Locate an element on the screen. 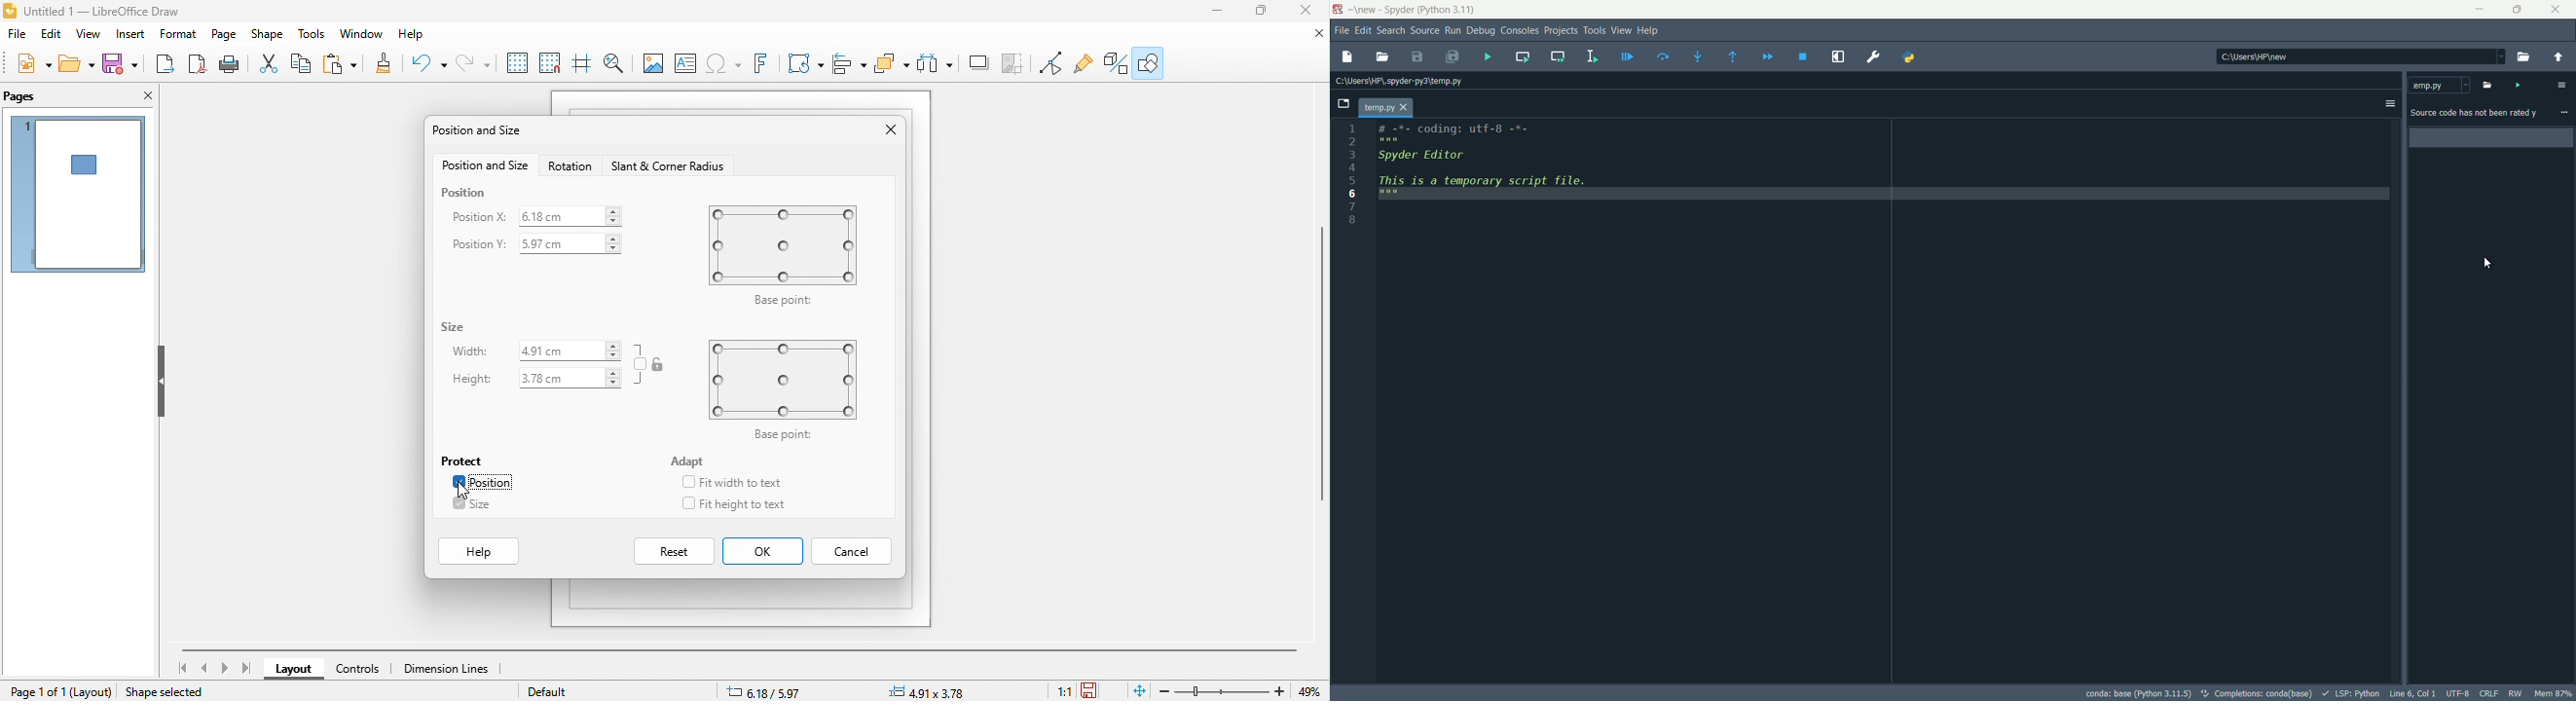 This screenshot has width=2576, height=728. save file is located at coordinates (1417, 56).